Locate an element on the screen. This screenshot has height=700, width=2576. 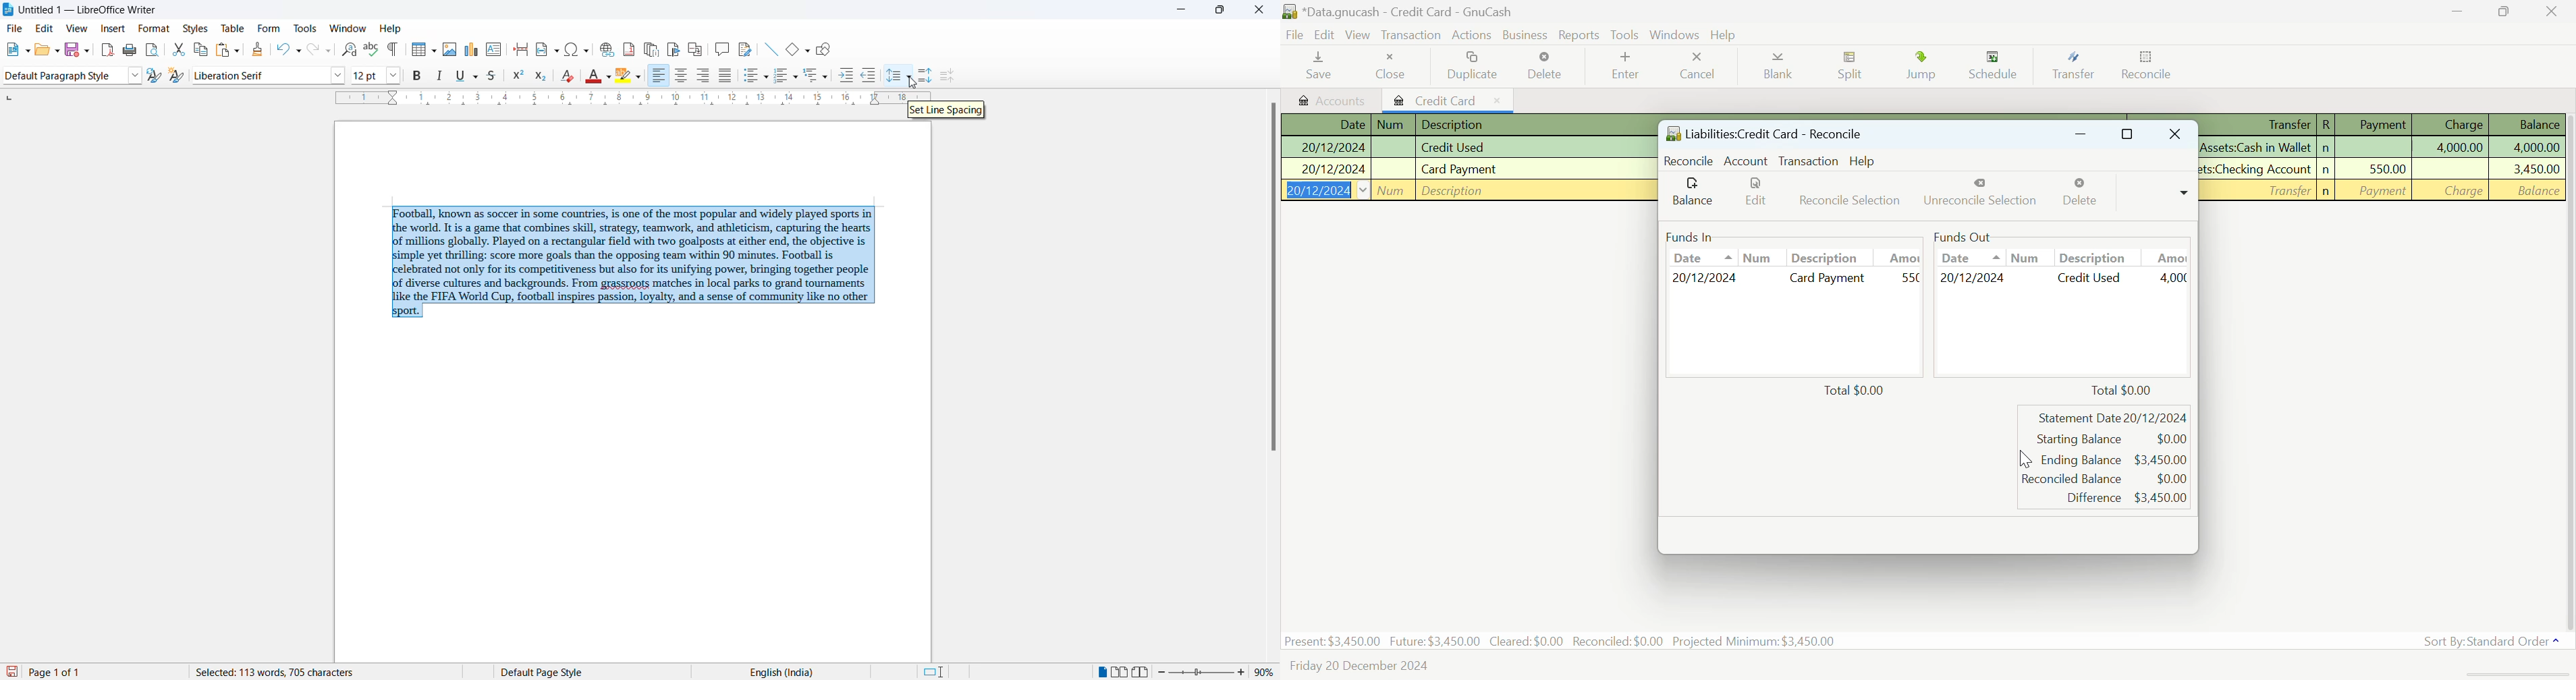
insert special character is located at coordinates (576, 51).